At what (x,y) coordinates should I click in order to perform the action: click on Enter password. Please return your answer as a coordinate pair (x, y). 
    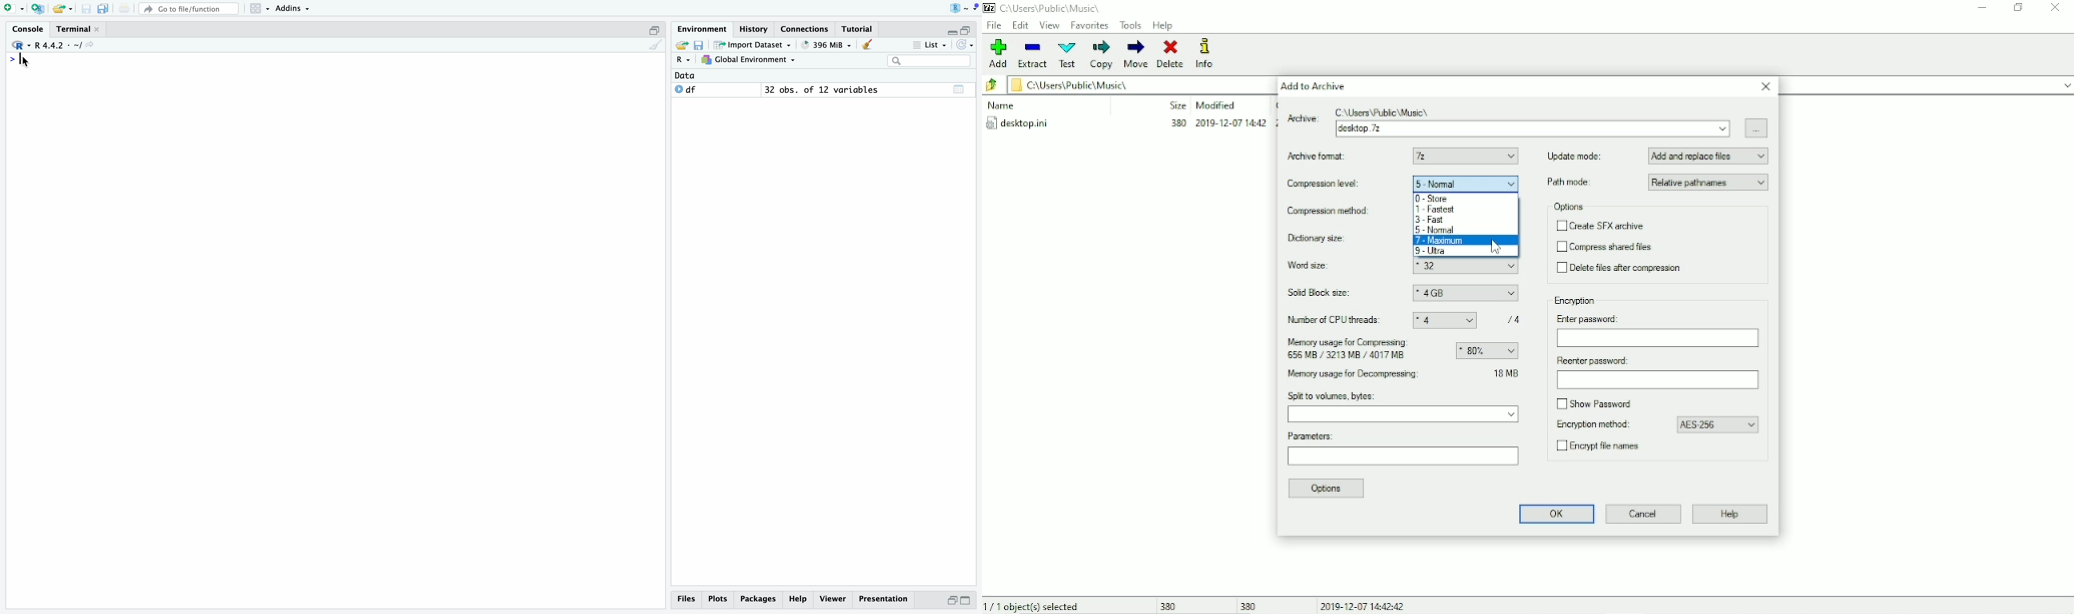
    Looking at the image, I should click on (1591, 318).